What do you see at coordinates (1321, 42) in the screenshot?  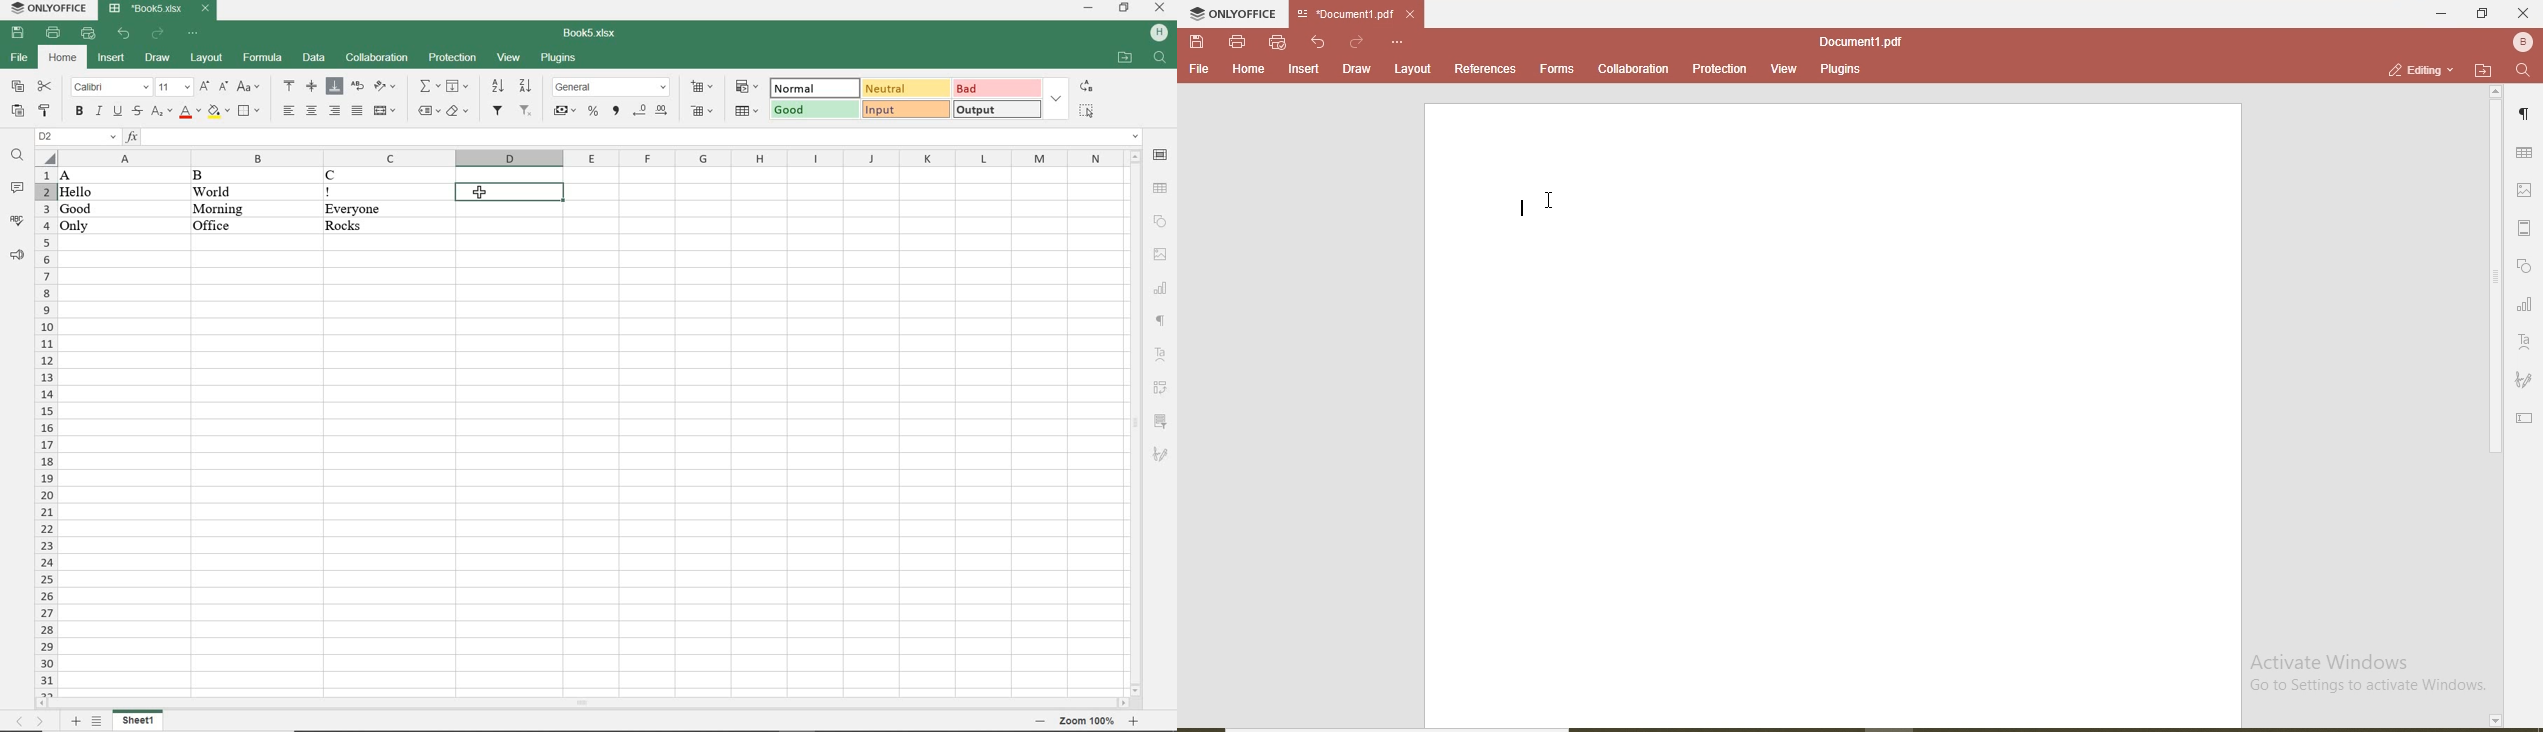 I see `undo` at bounding box center [1321, 42].